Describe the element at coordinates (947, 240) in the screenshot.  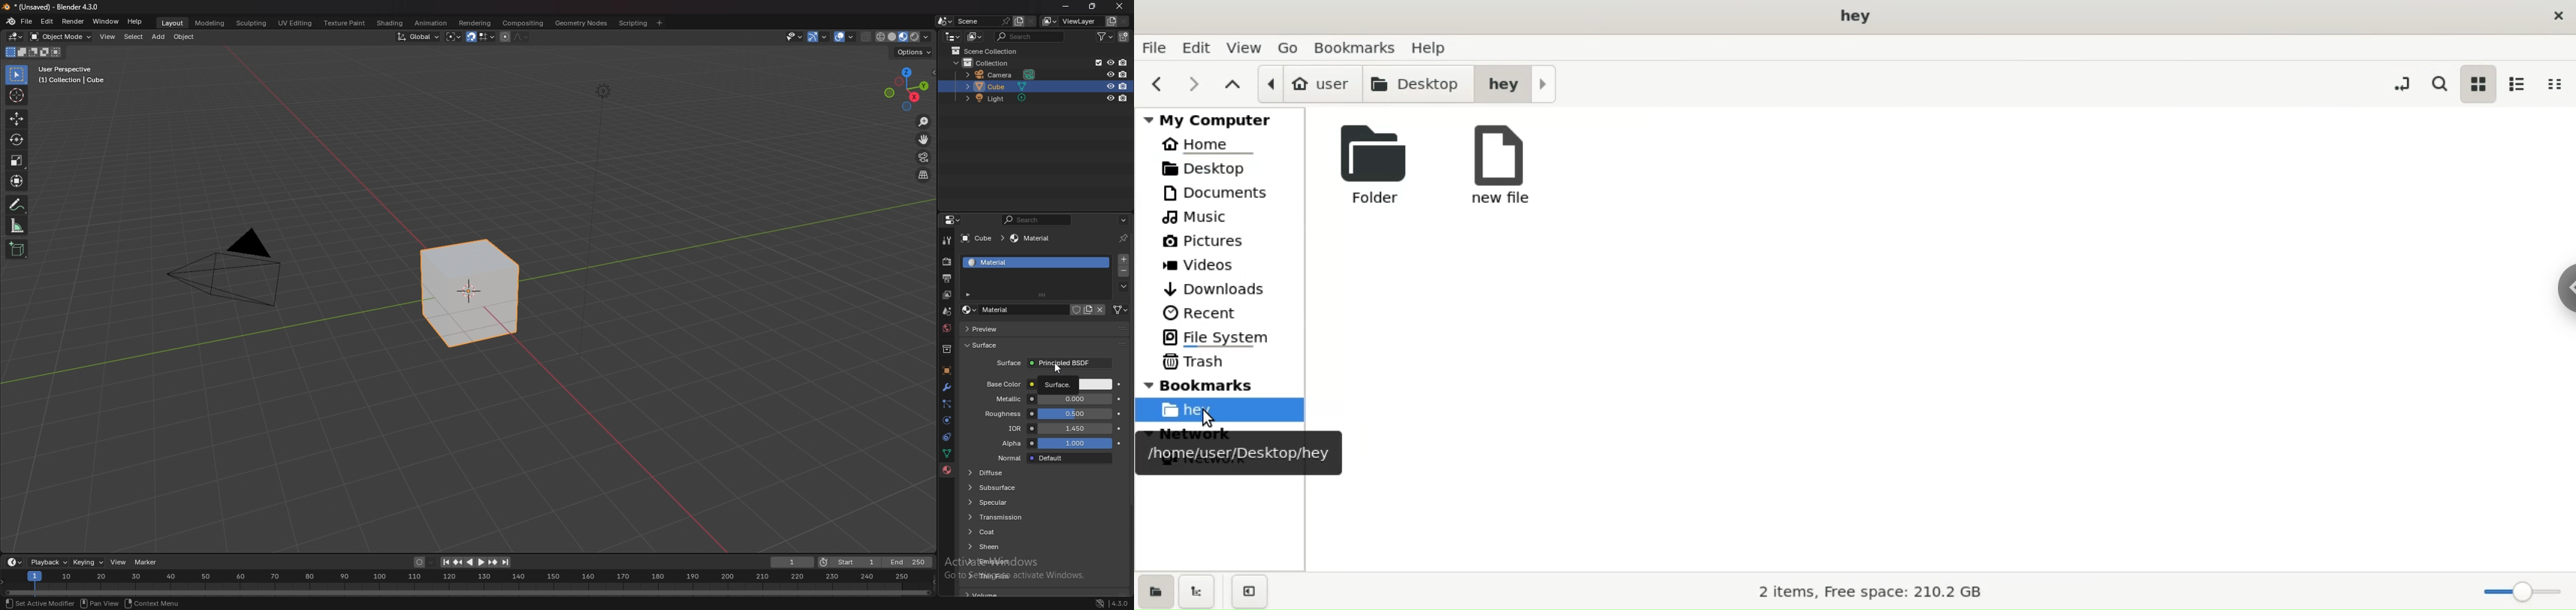
I see `tool` at that location.